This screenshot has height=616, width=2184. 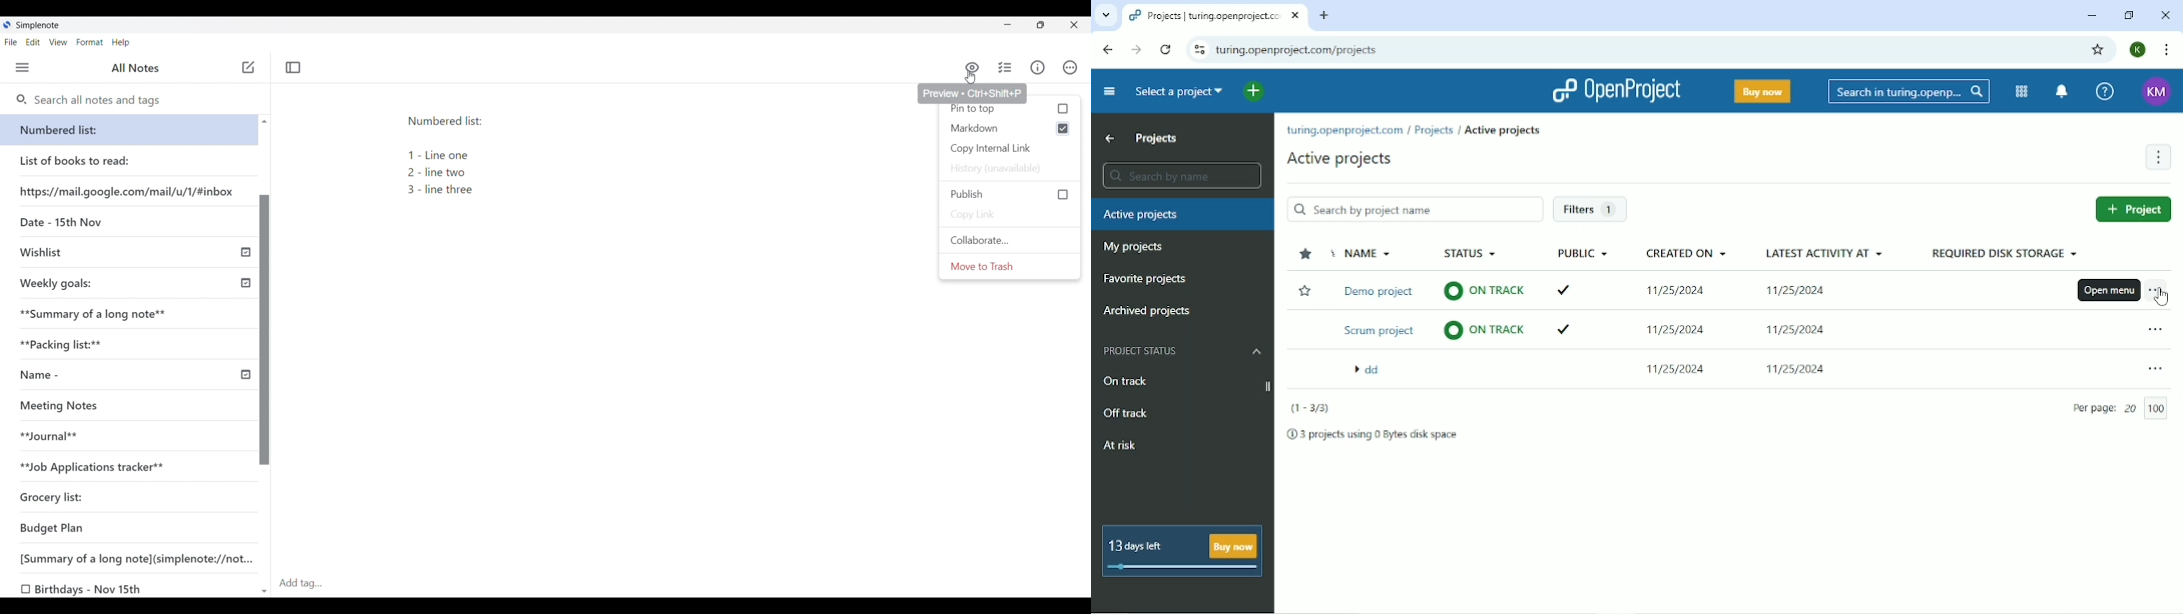 What do you see at coordinates (1064, 128) in the screenshot?
I see `enable checkbox` at bounding box center [1064, 128].